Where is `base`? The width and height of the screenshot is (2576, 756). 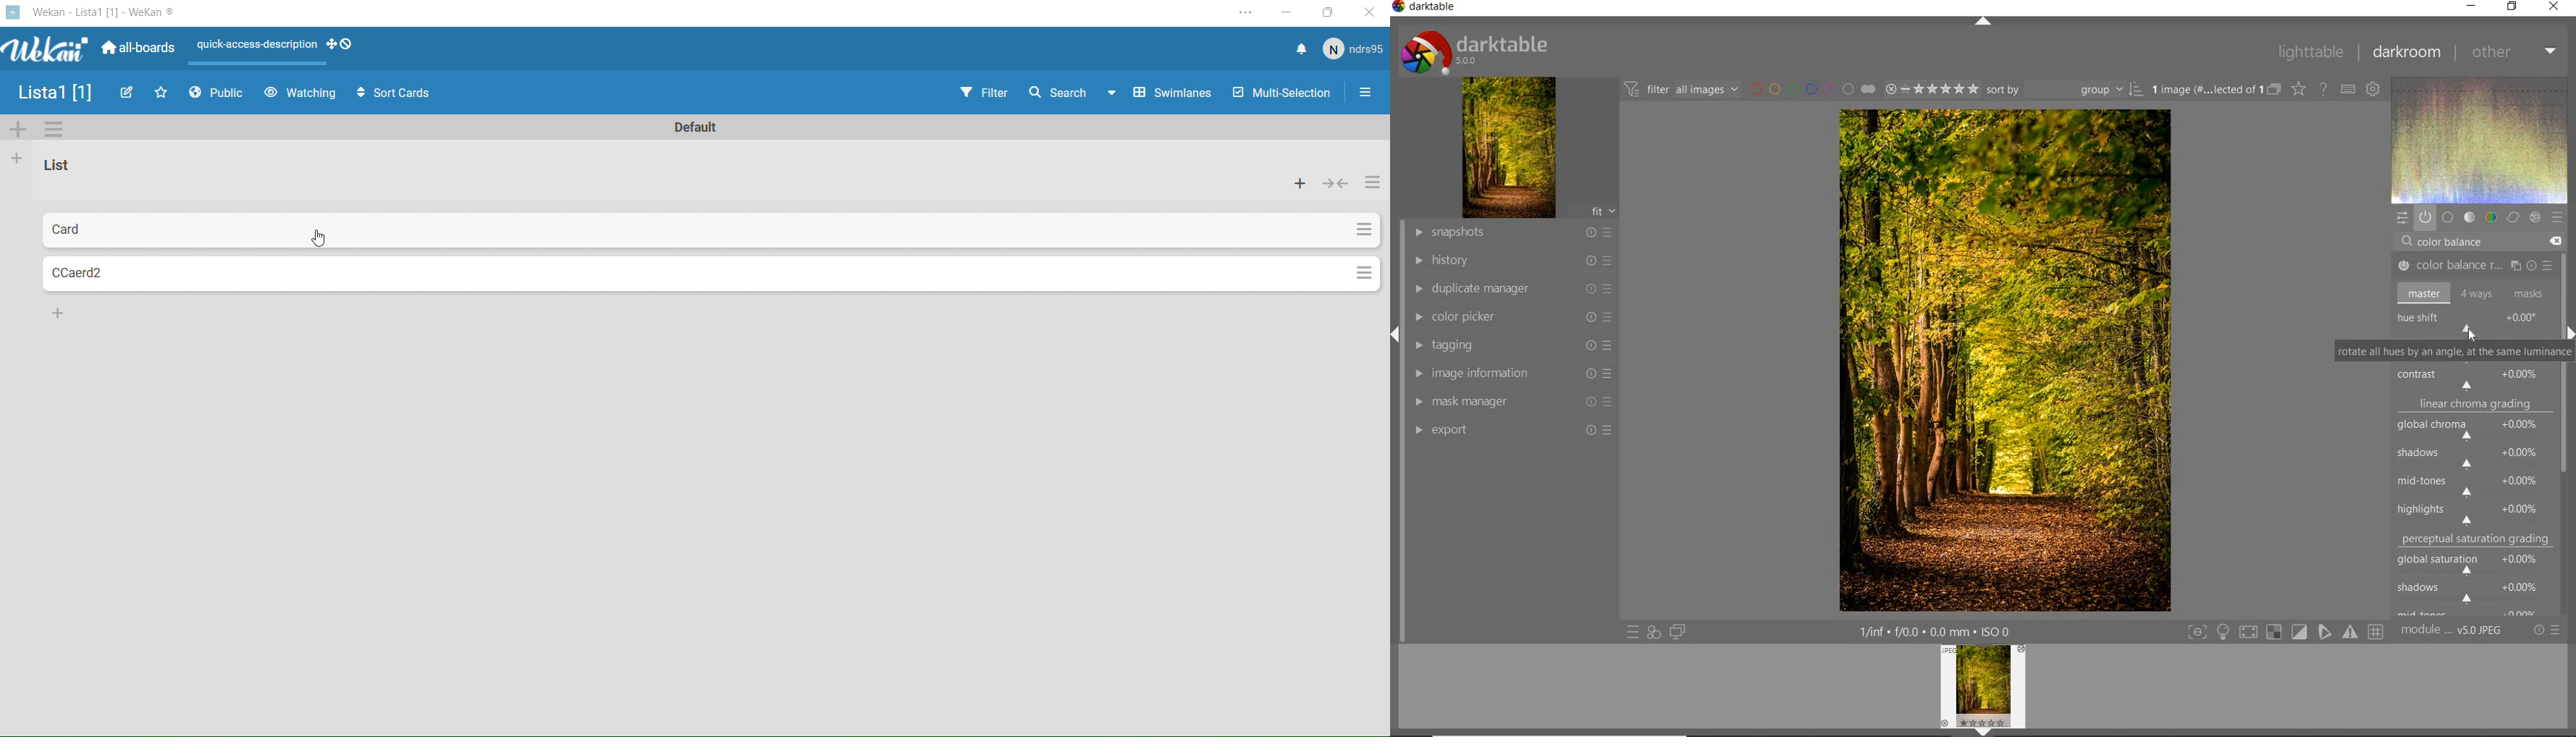 base is located at coordinates (2448, 217).